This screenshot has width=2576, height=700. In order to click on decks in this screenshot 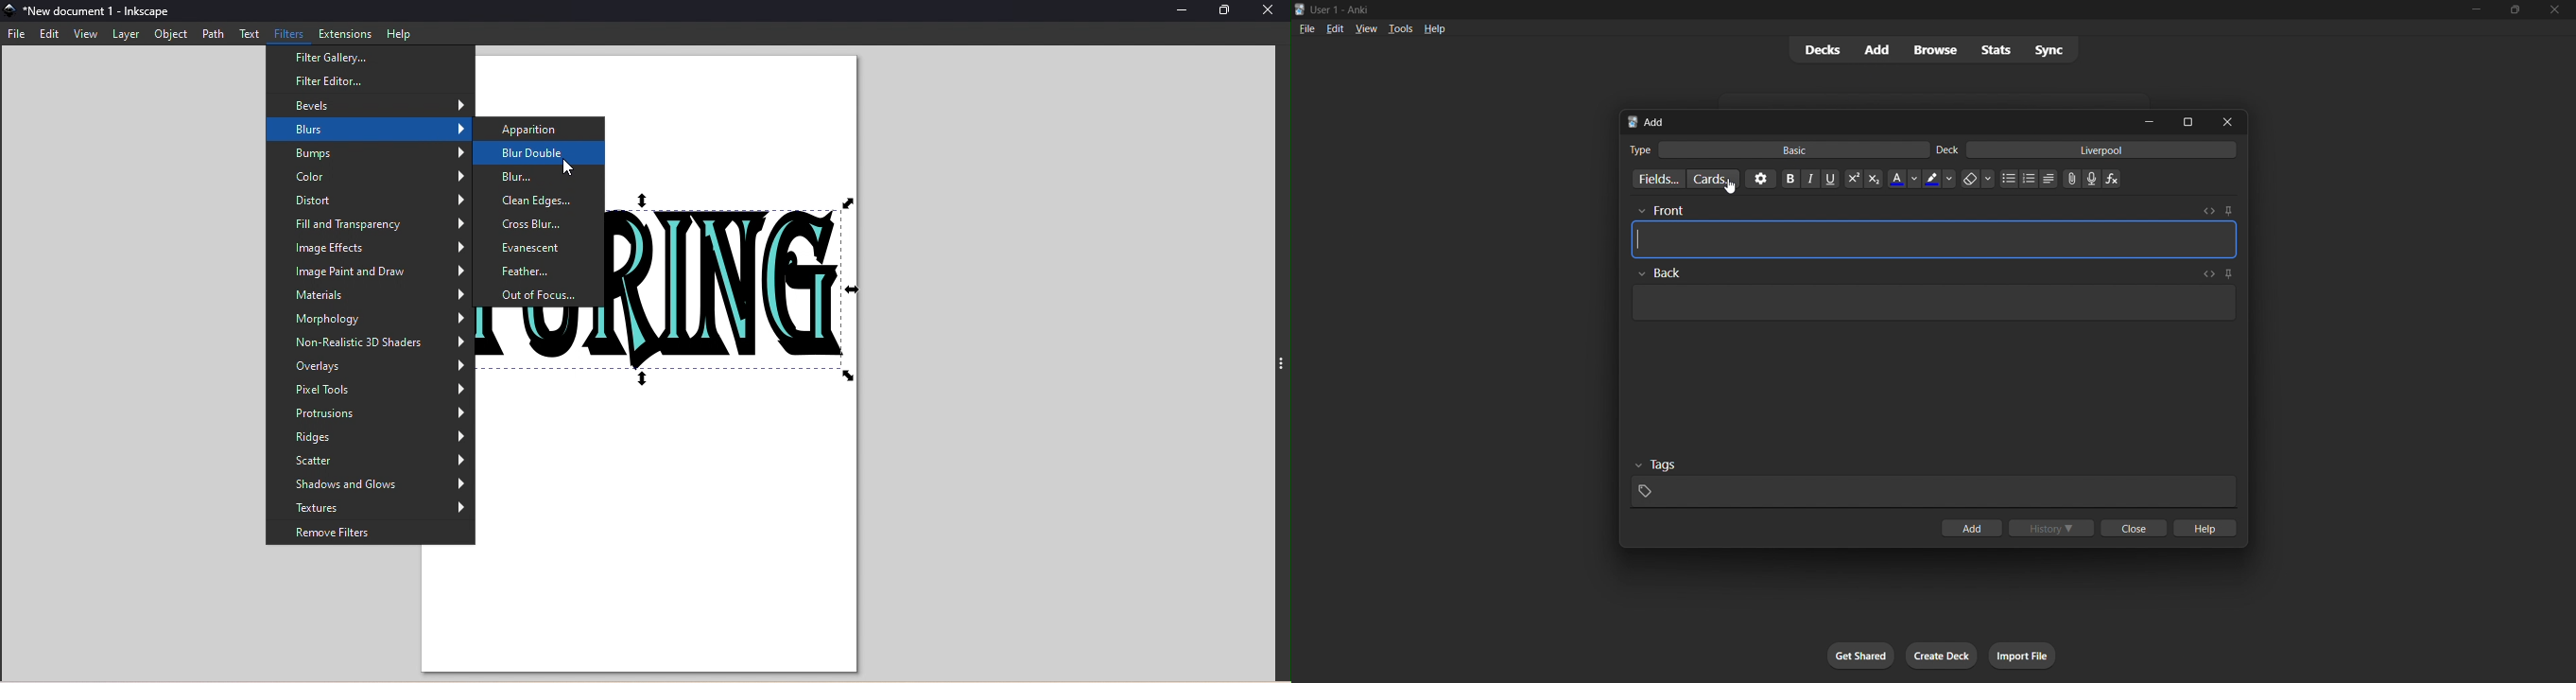, I will do `click(1823, 51)`.